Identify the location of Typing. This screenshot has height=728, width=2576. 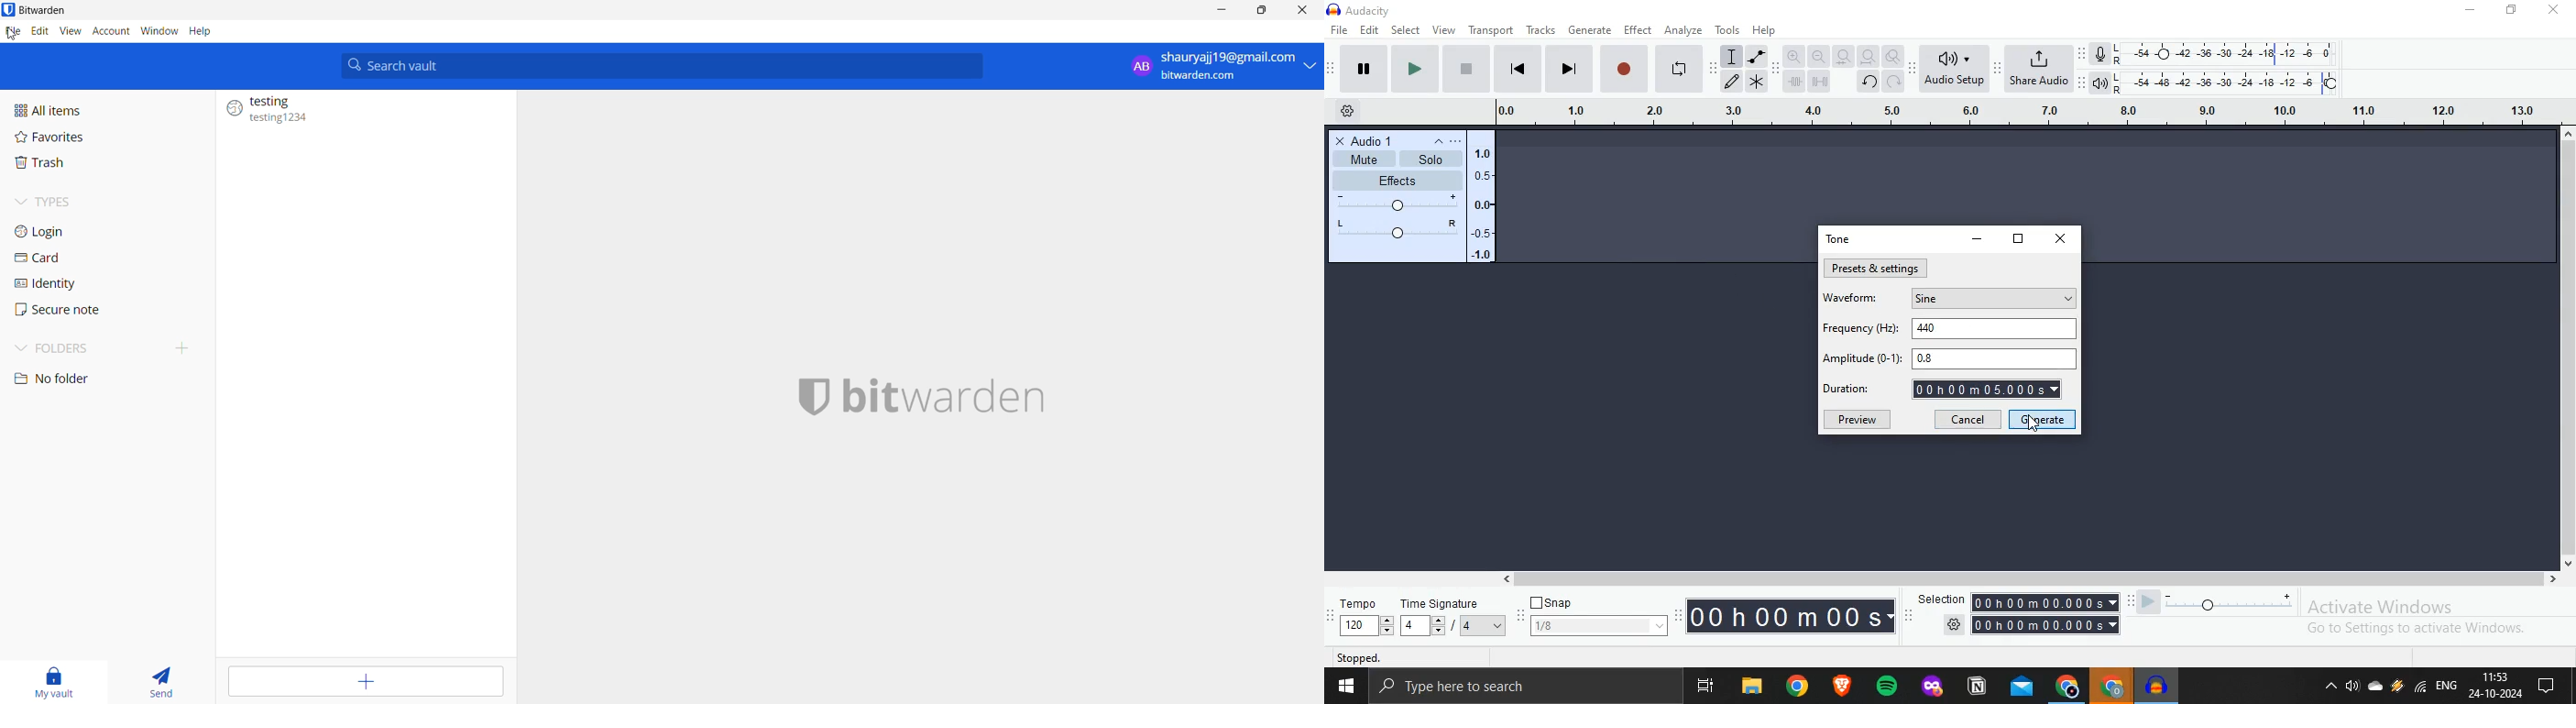
(1732, 57).